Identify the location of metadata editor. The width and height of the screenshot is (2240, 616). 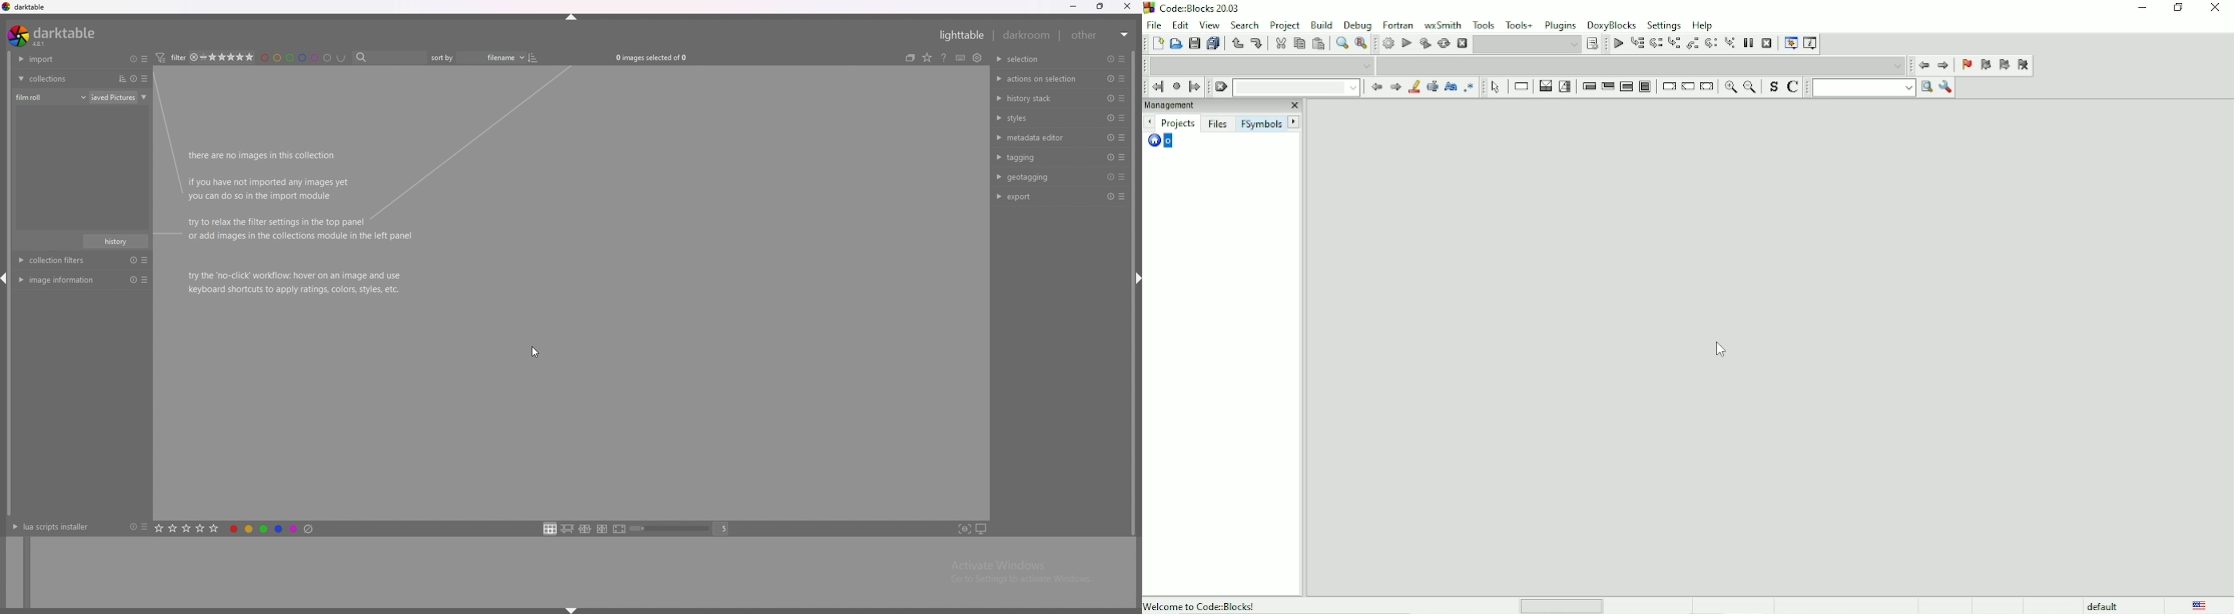
(1041, 137).